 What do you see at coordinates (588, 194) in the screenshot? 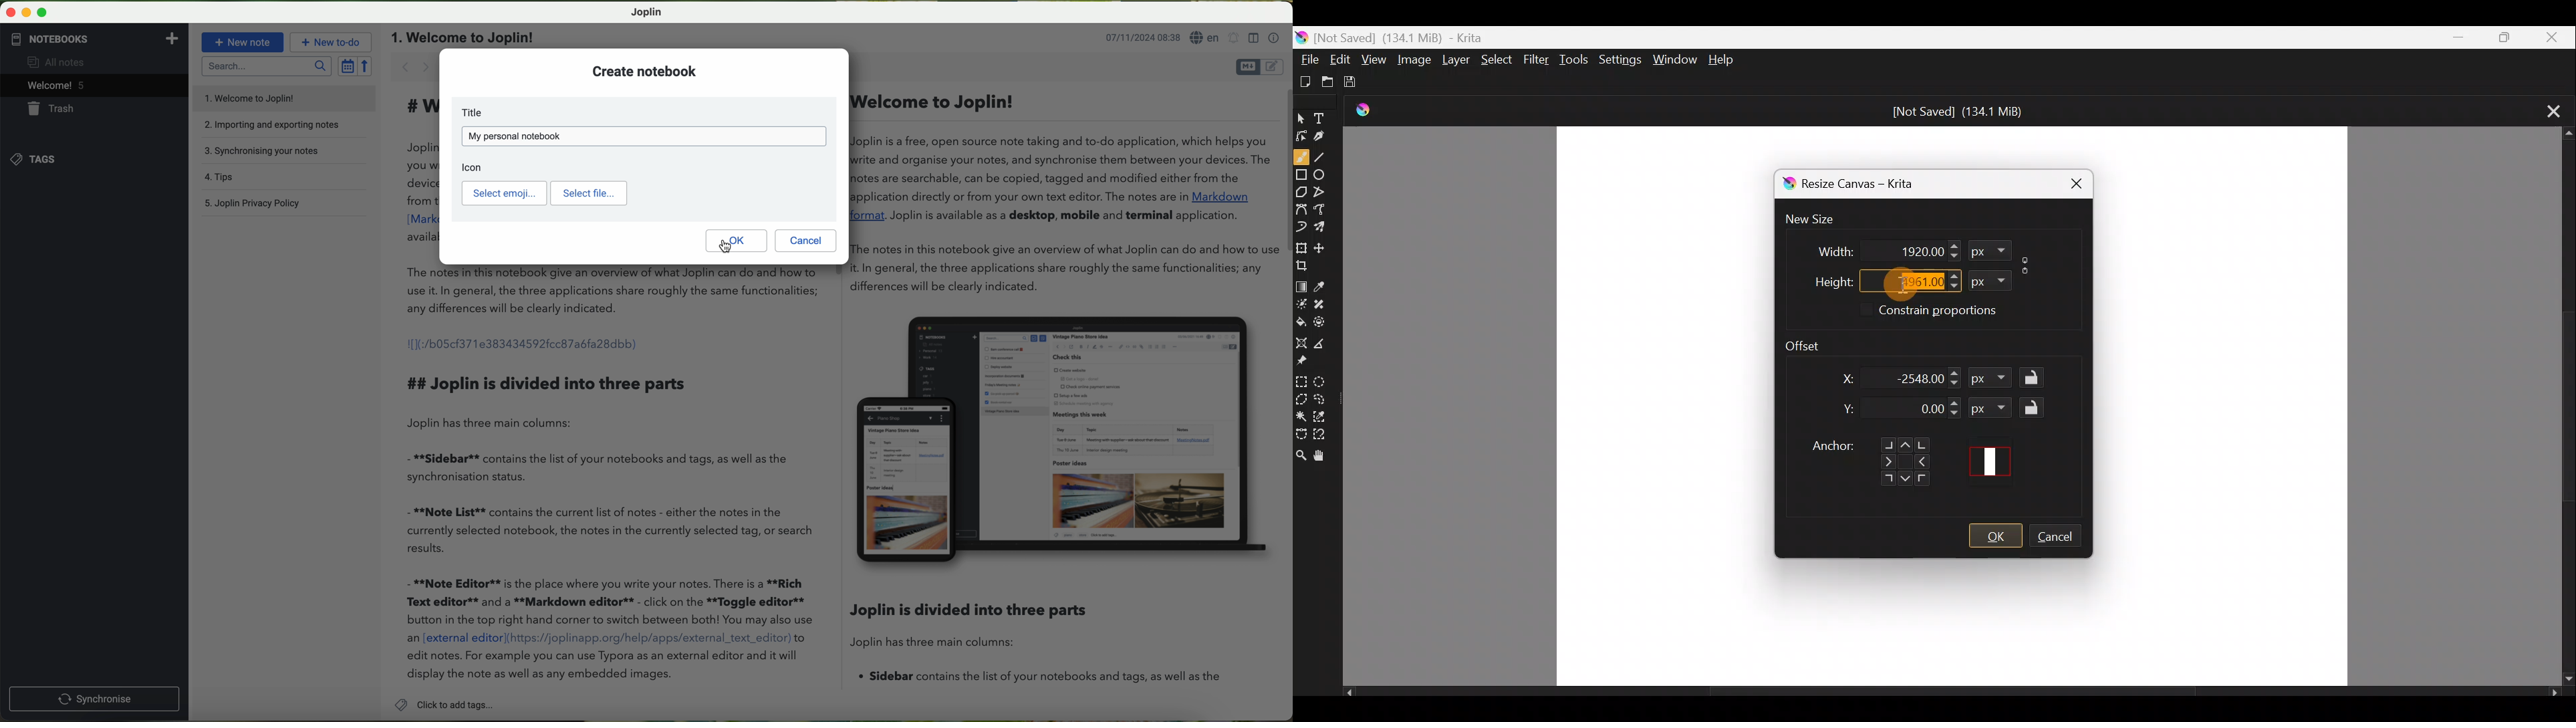
I see `select file` at bounding box center [588, 194].